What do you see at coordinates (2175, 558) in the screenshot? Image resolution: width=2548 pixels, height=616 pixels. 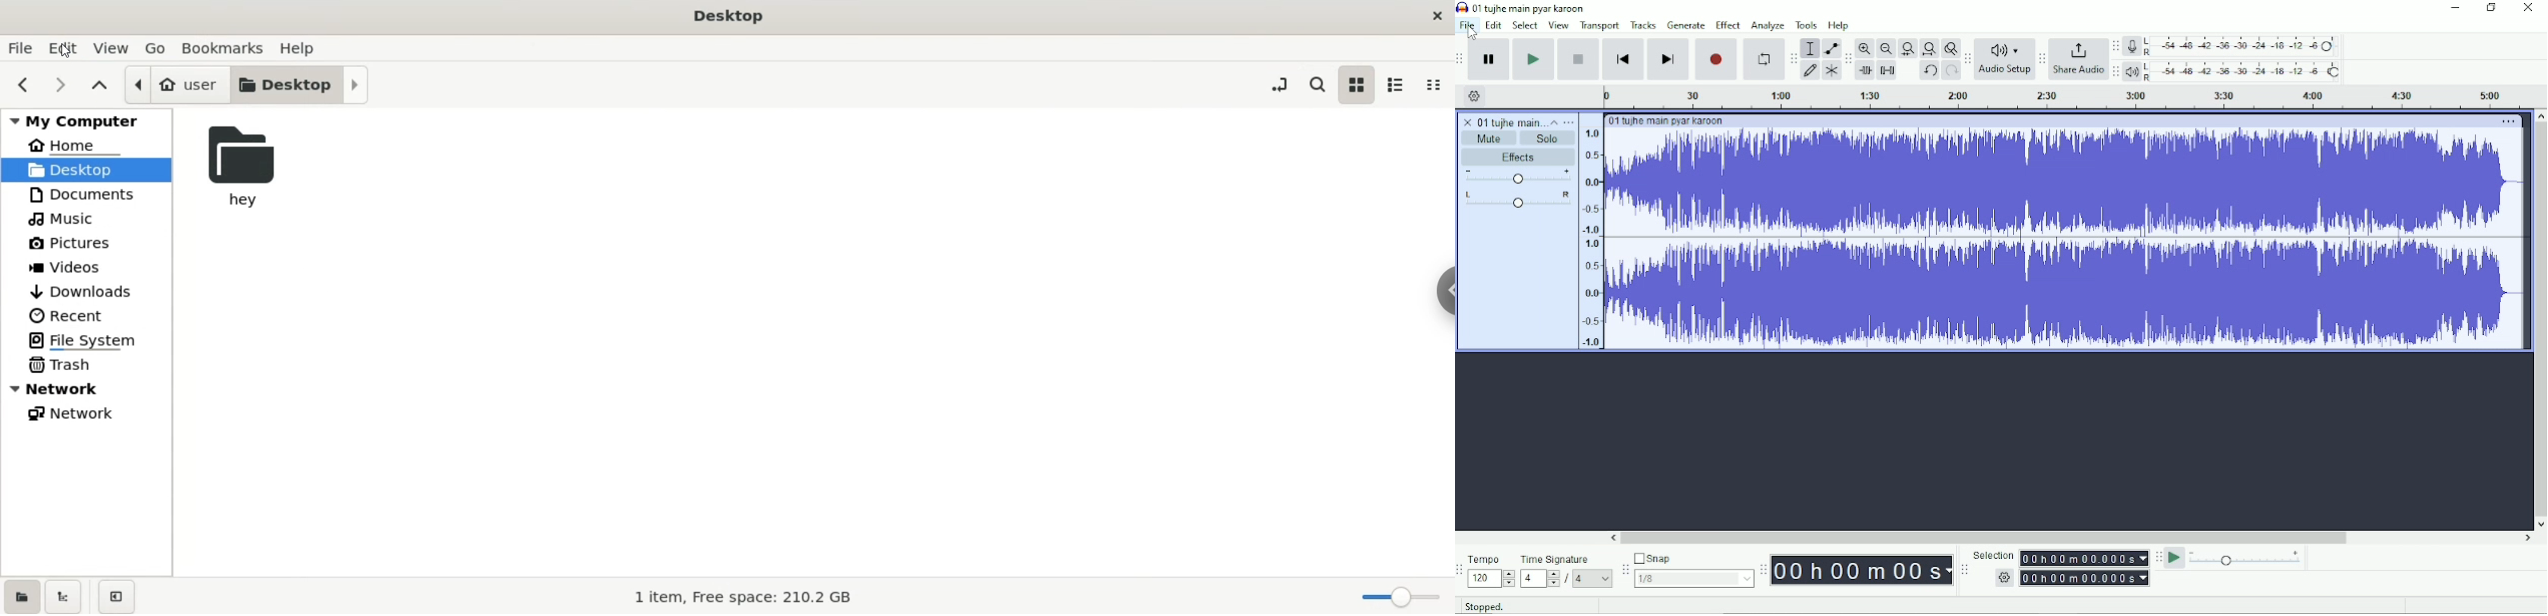 I see `Play-at-speed` at bounding box center [2175, 558].